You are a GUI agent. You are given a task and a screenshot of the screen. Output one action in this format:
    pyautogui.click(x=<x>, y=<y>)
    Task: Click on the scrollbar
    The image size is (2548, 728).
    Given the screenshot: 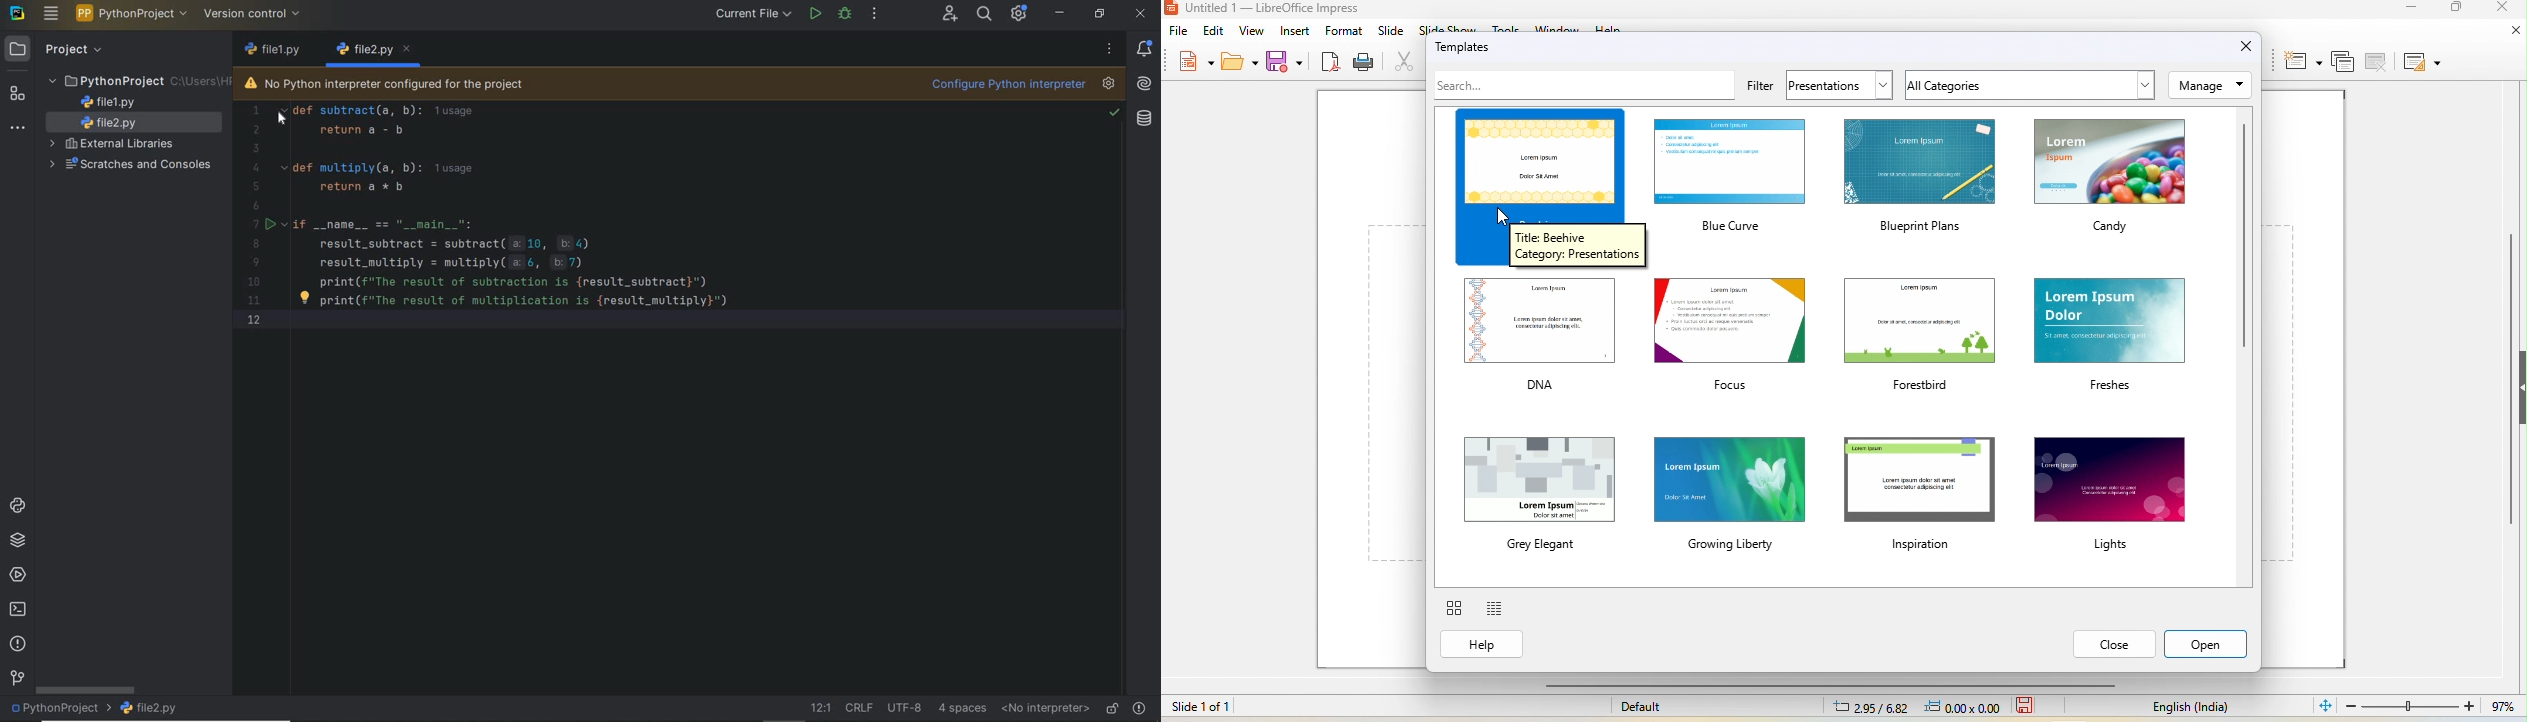 What is the action you would take?
    pyautogui.click(x=84, y=689)
    